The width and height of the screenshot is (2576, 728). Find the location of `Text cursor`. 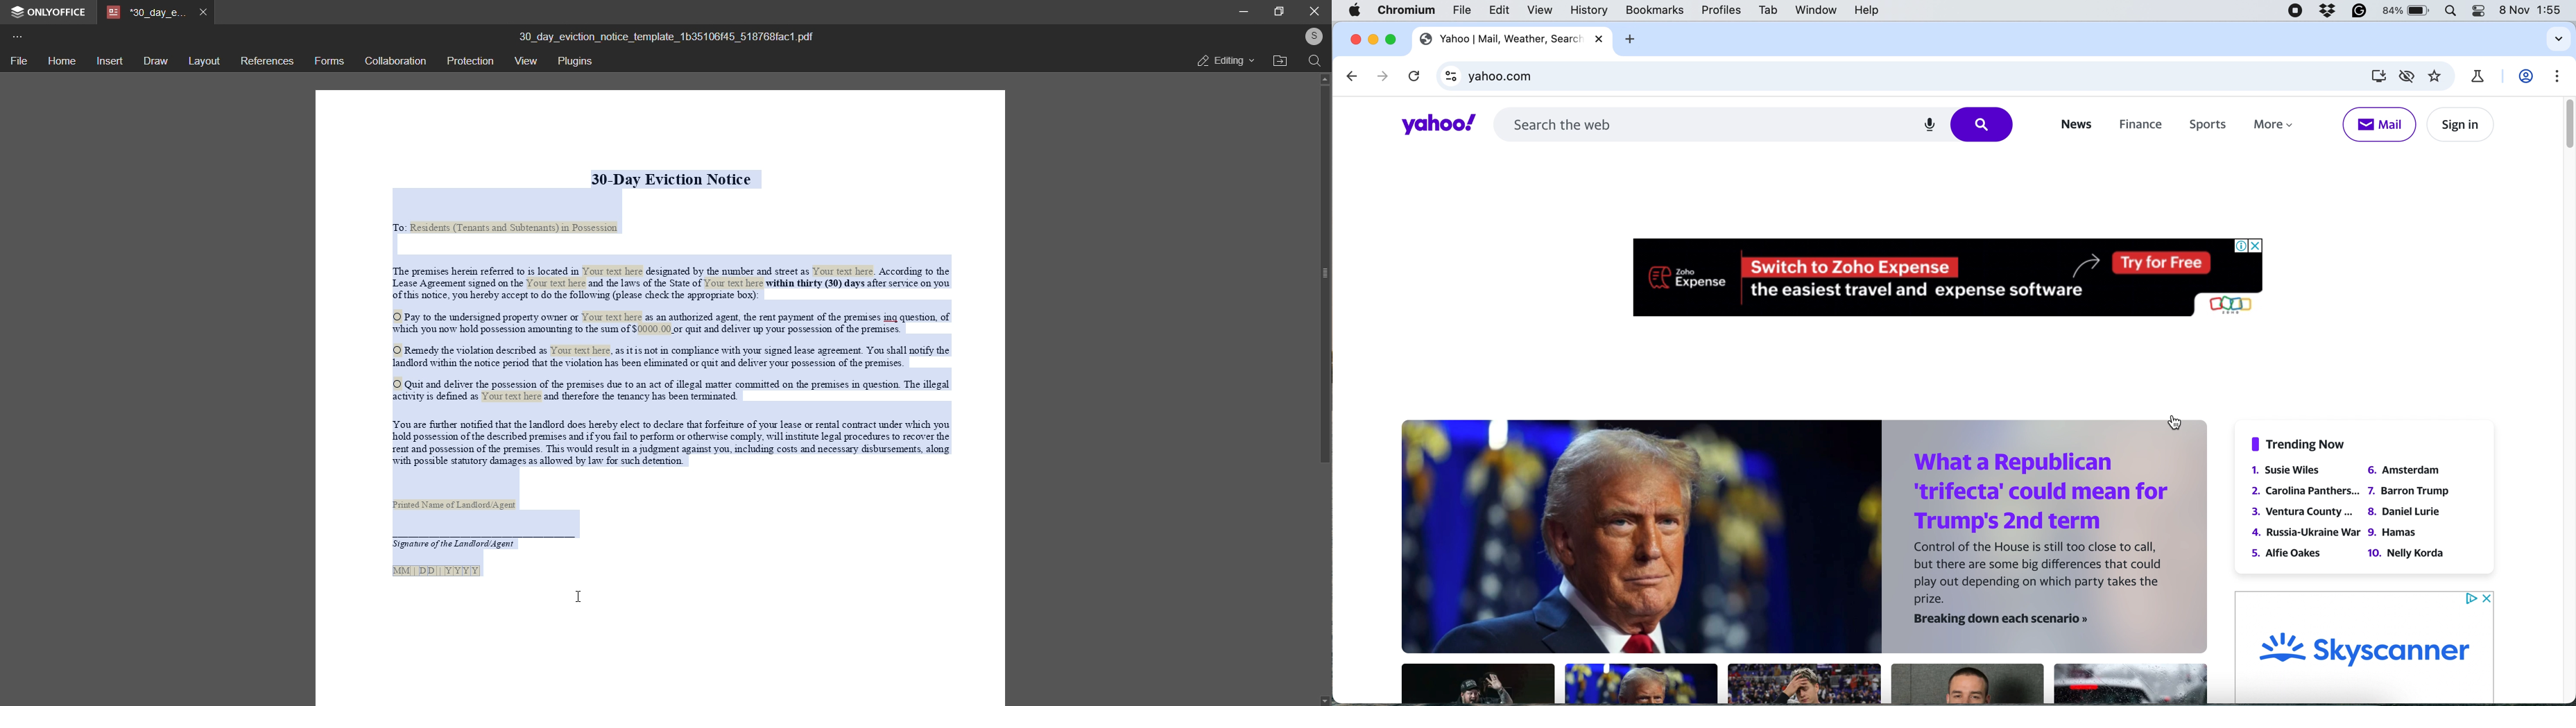

Text cursor is located at coordinates (583, 600).